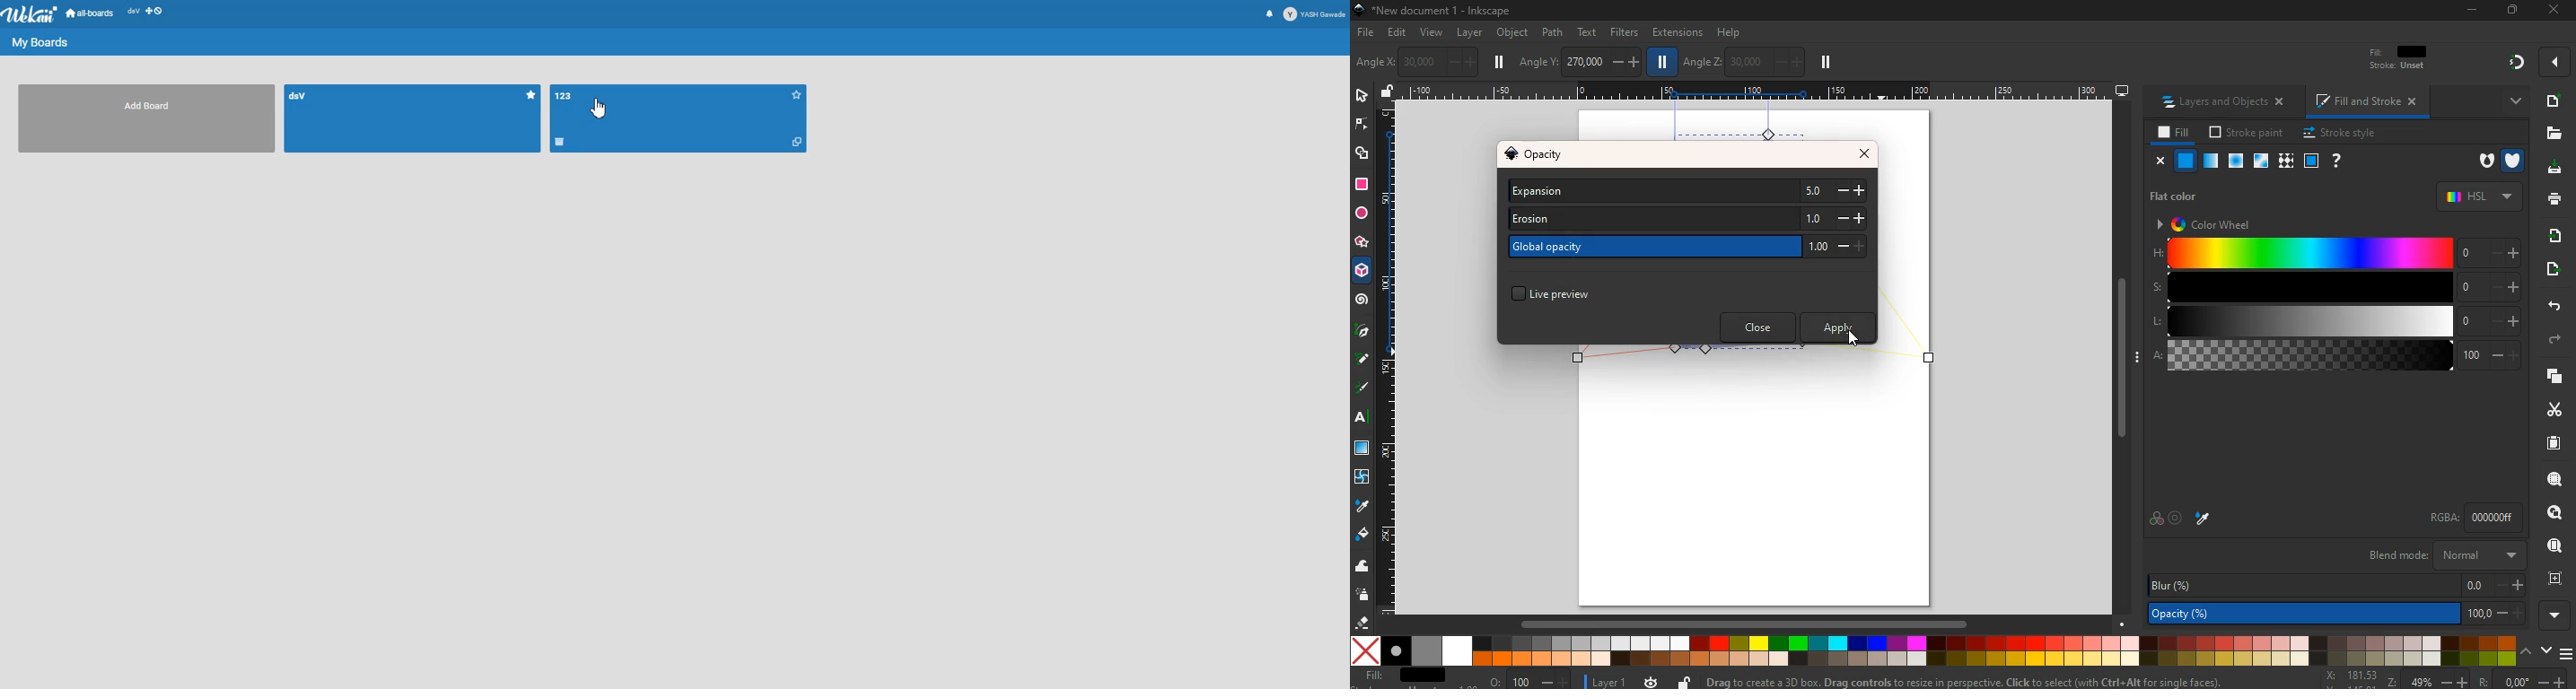  Describe the element at coordinates (1361, 97) in the screenshot. I see `select` at that location.